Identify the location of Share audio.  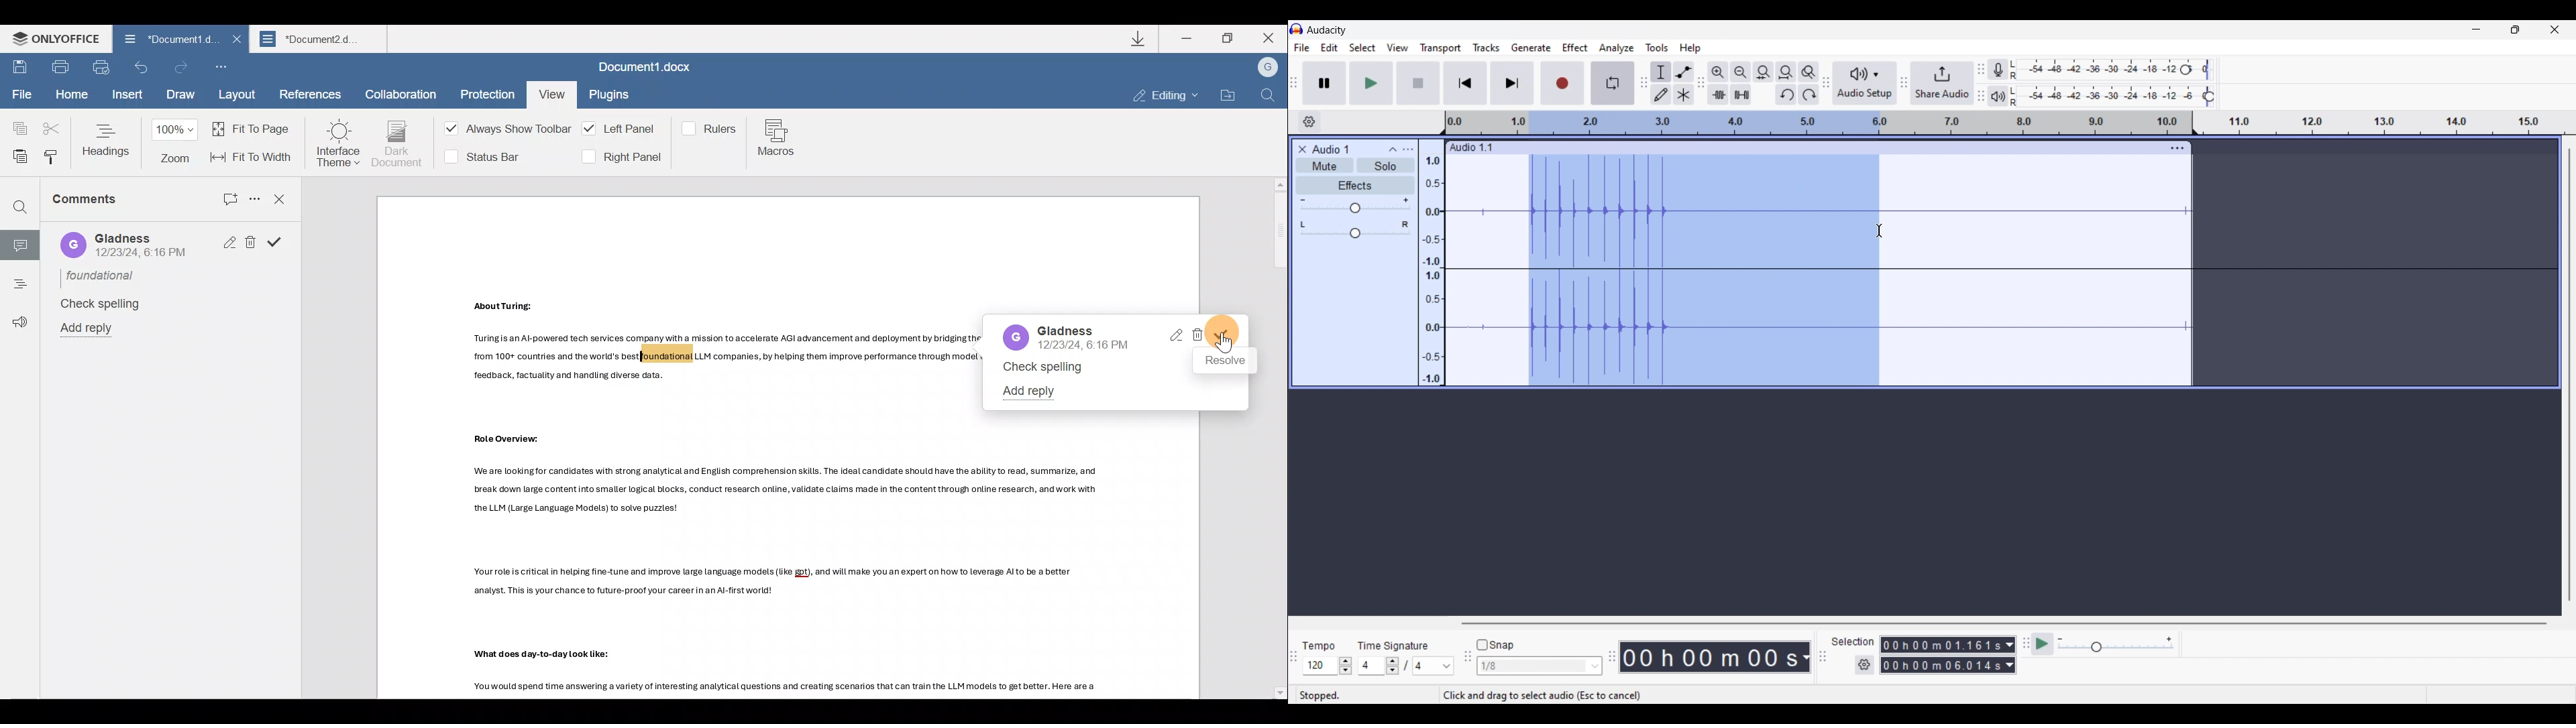
(1942, 83).